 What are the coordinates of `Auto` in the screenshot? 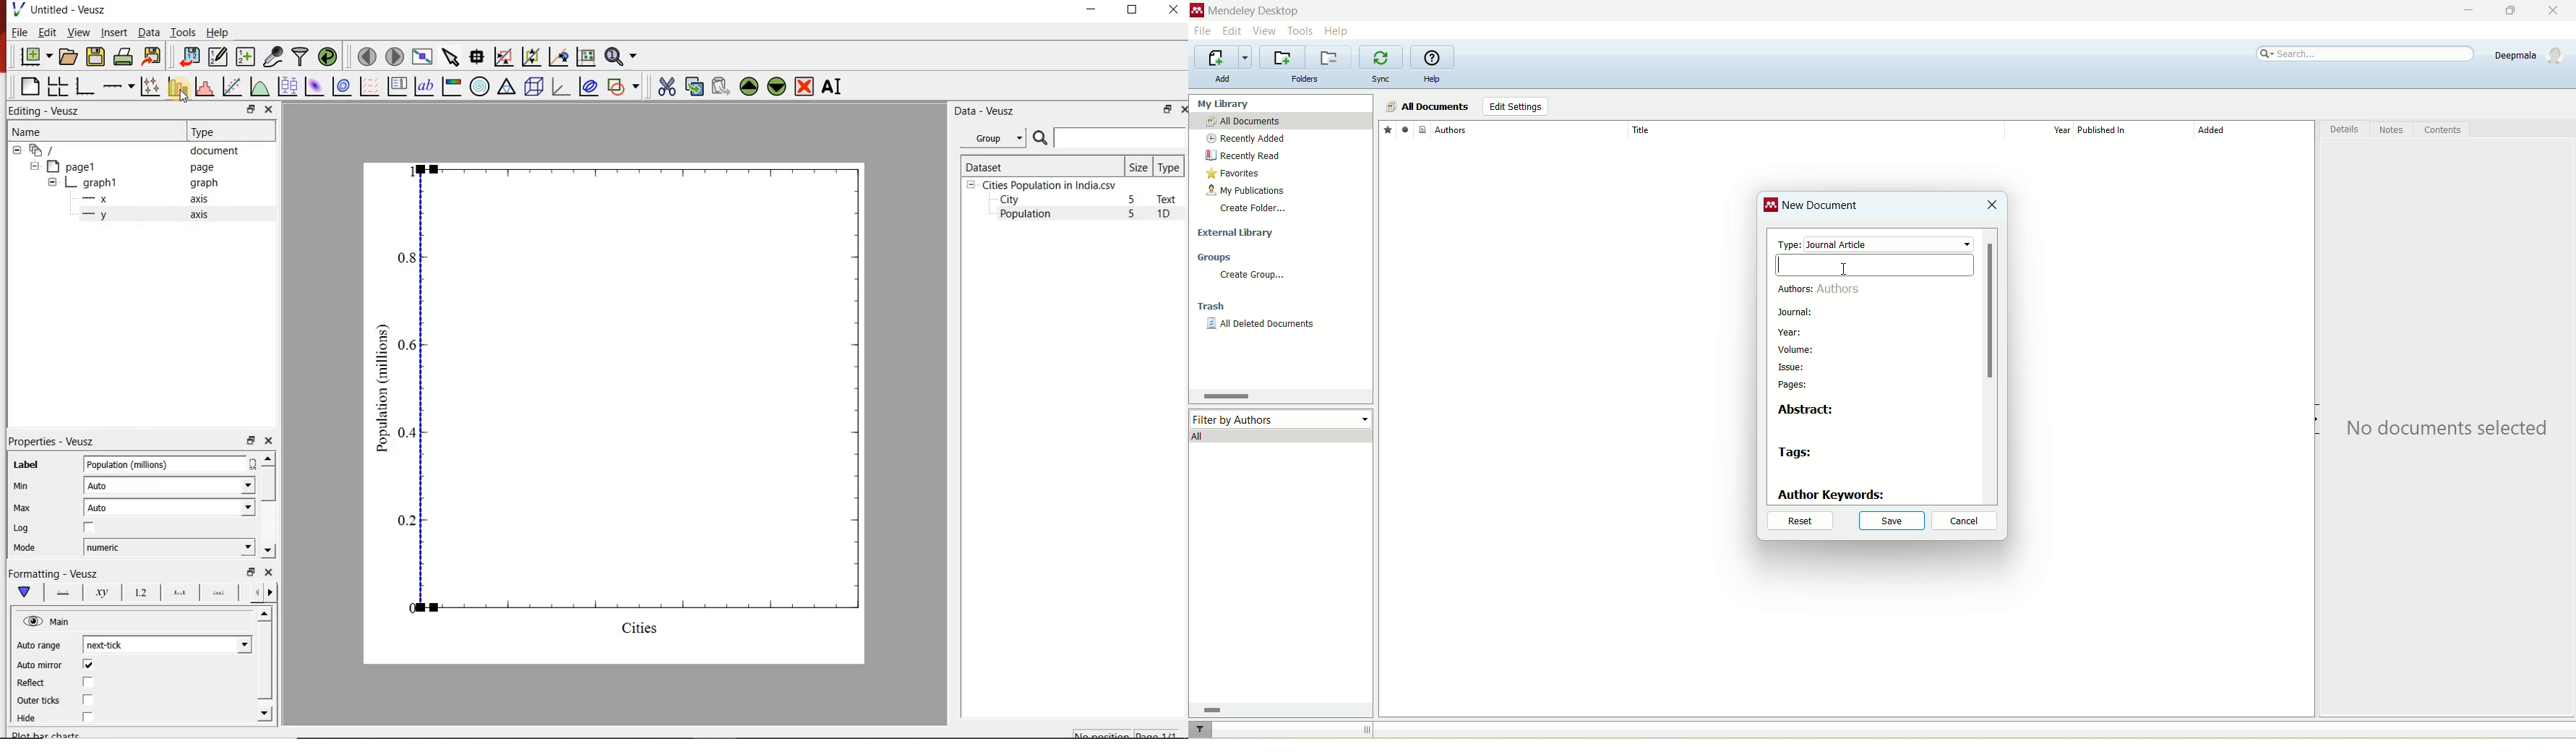 It's located at (169, 508).